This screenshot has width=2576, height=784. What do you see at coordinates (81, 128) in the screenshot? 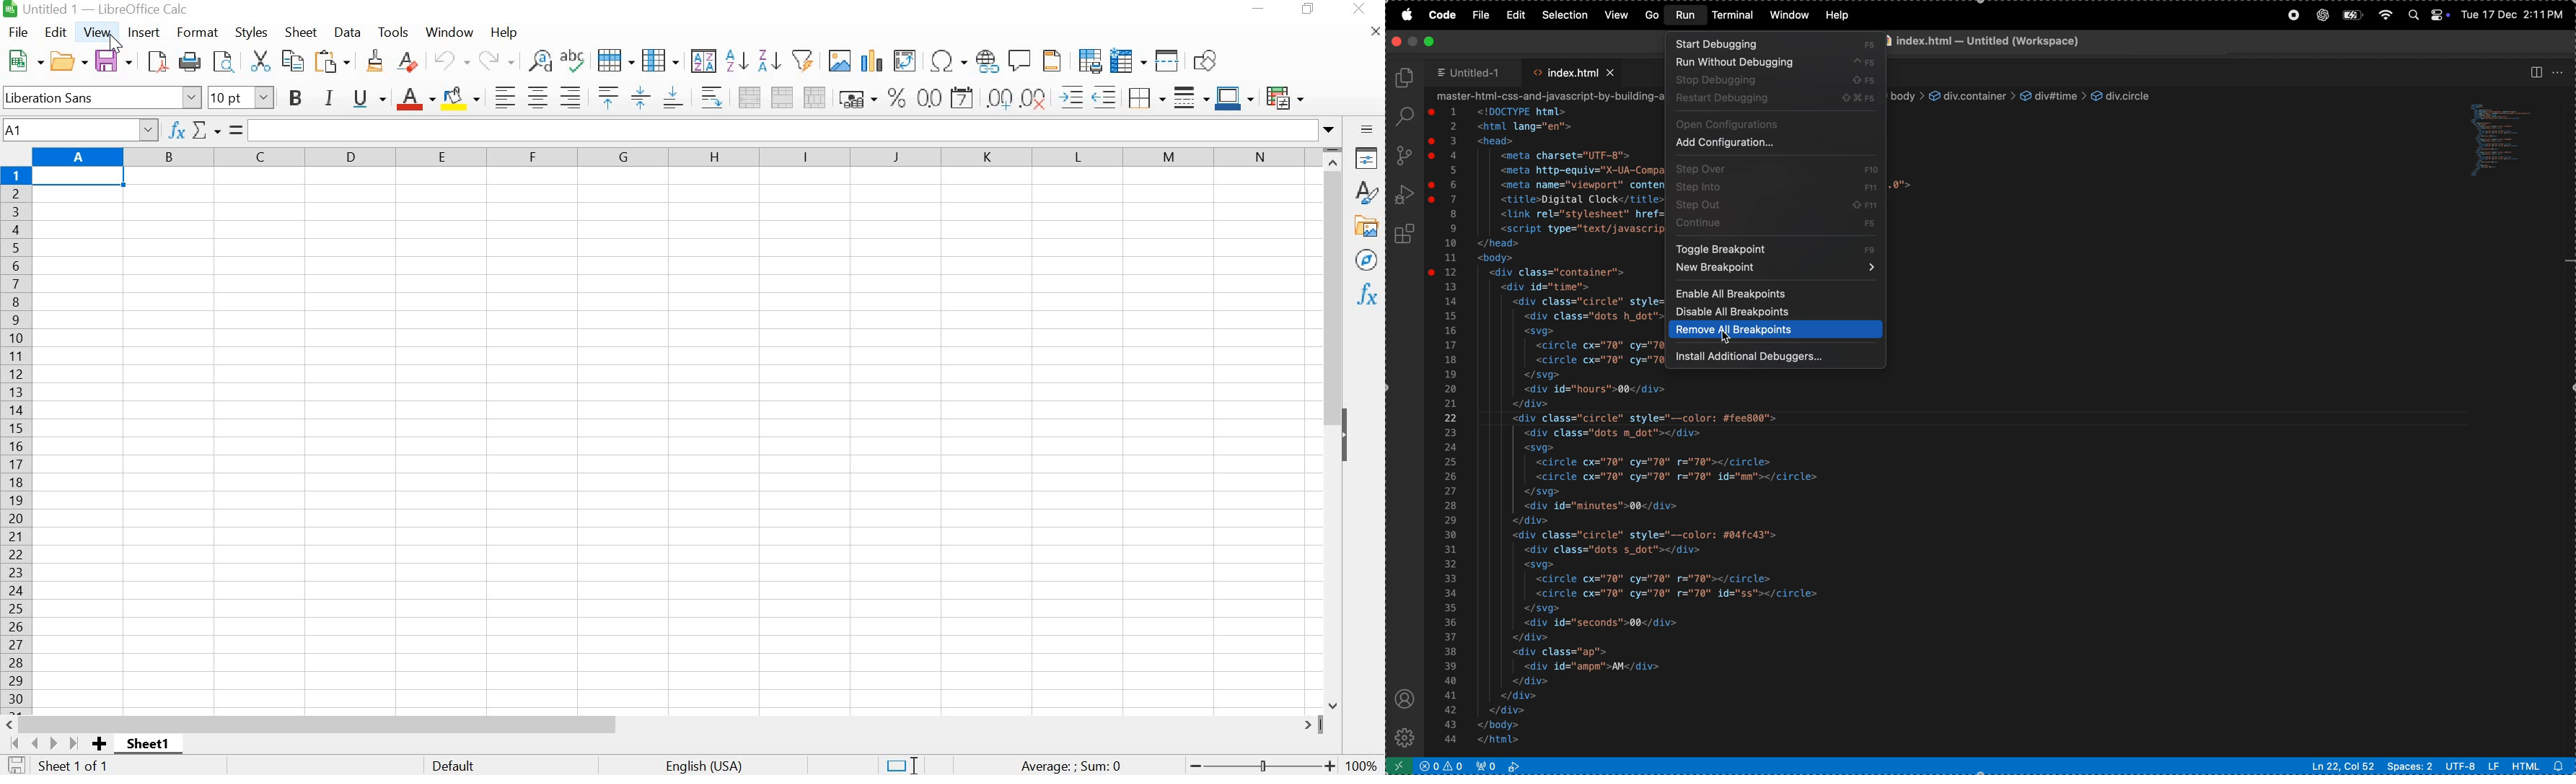
I see `NAME BOX` at bounding box center [81, 128].